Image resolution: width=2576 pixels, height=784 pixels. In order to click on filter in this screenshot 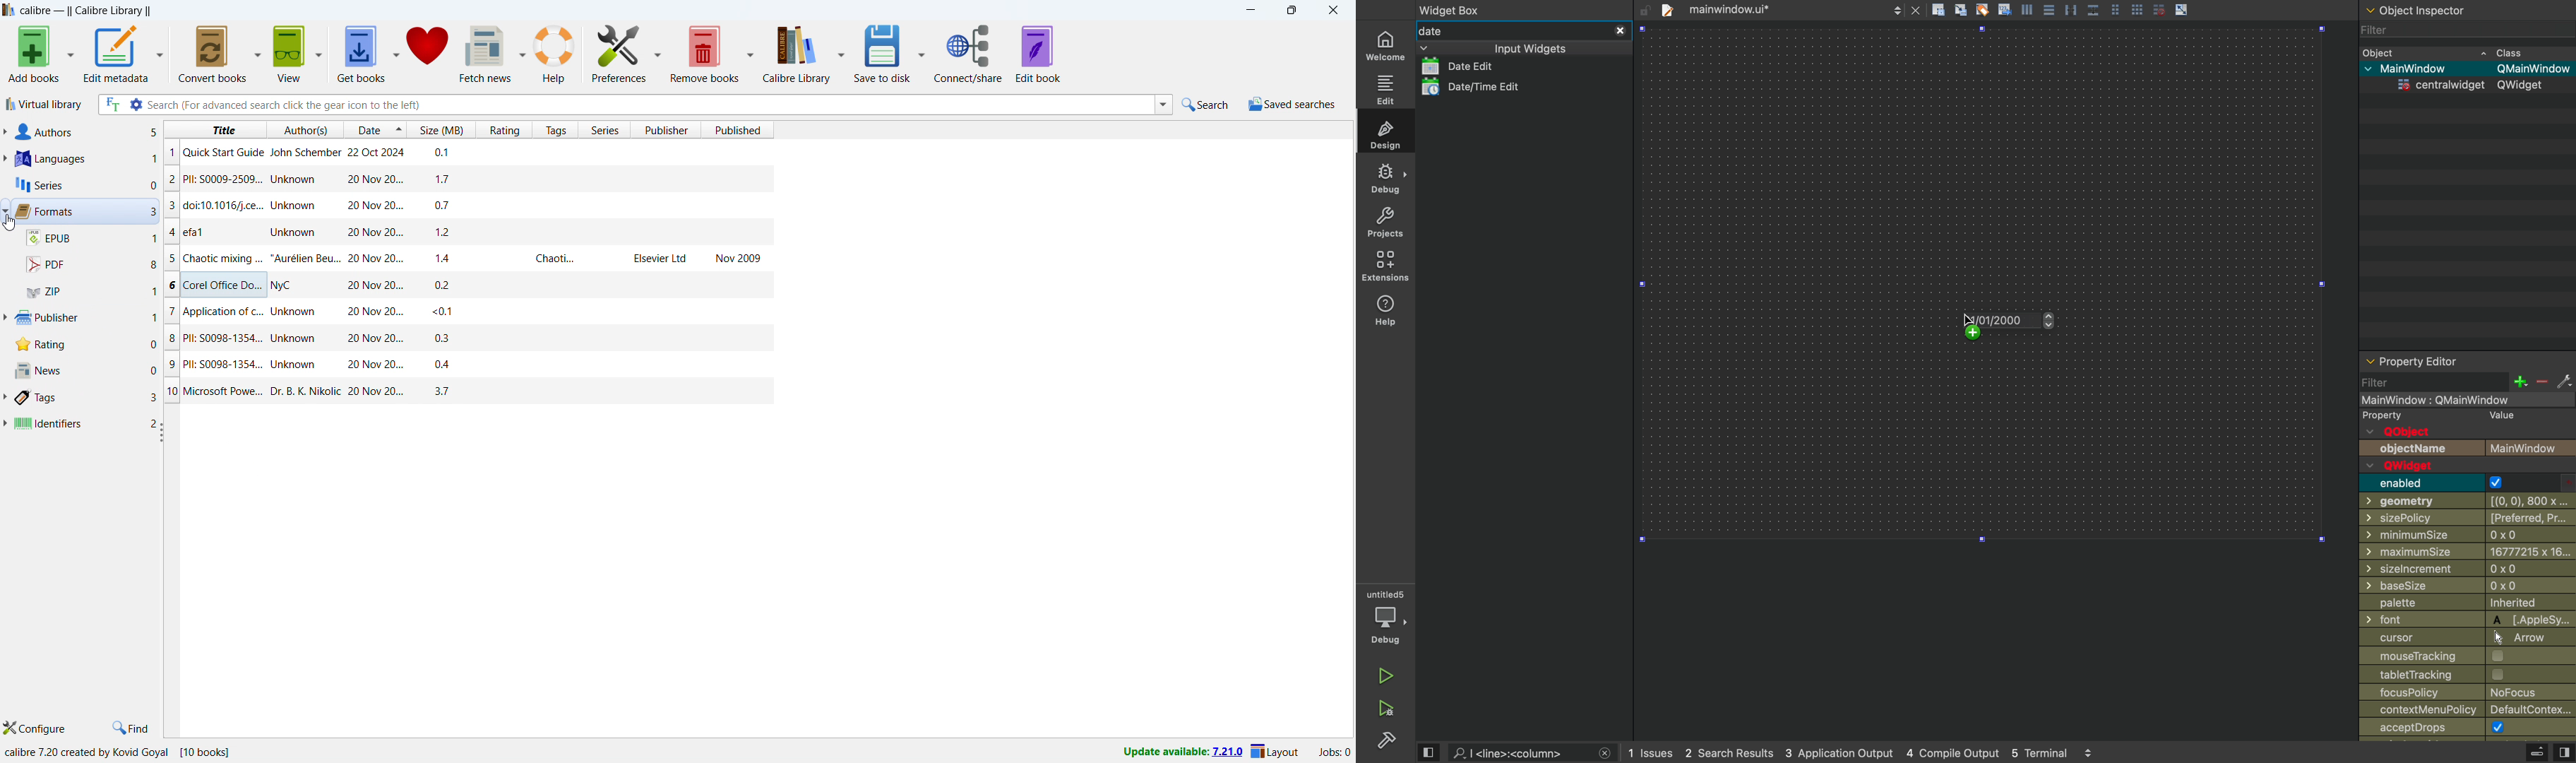, I will do `click(2383, 29)`.